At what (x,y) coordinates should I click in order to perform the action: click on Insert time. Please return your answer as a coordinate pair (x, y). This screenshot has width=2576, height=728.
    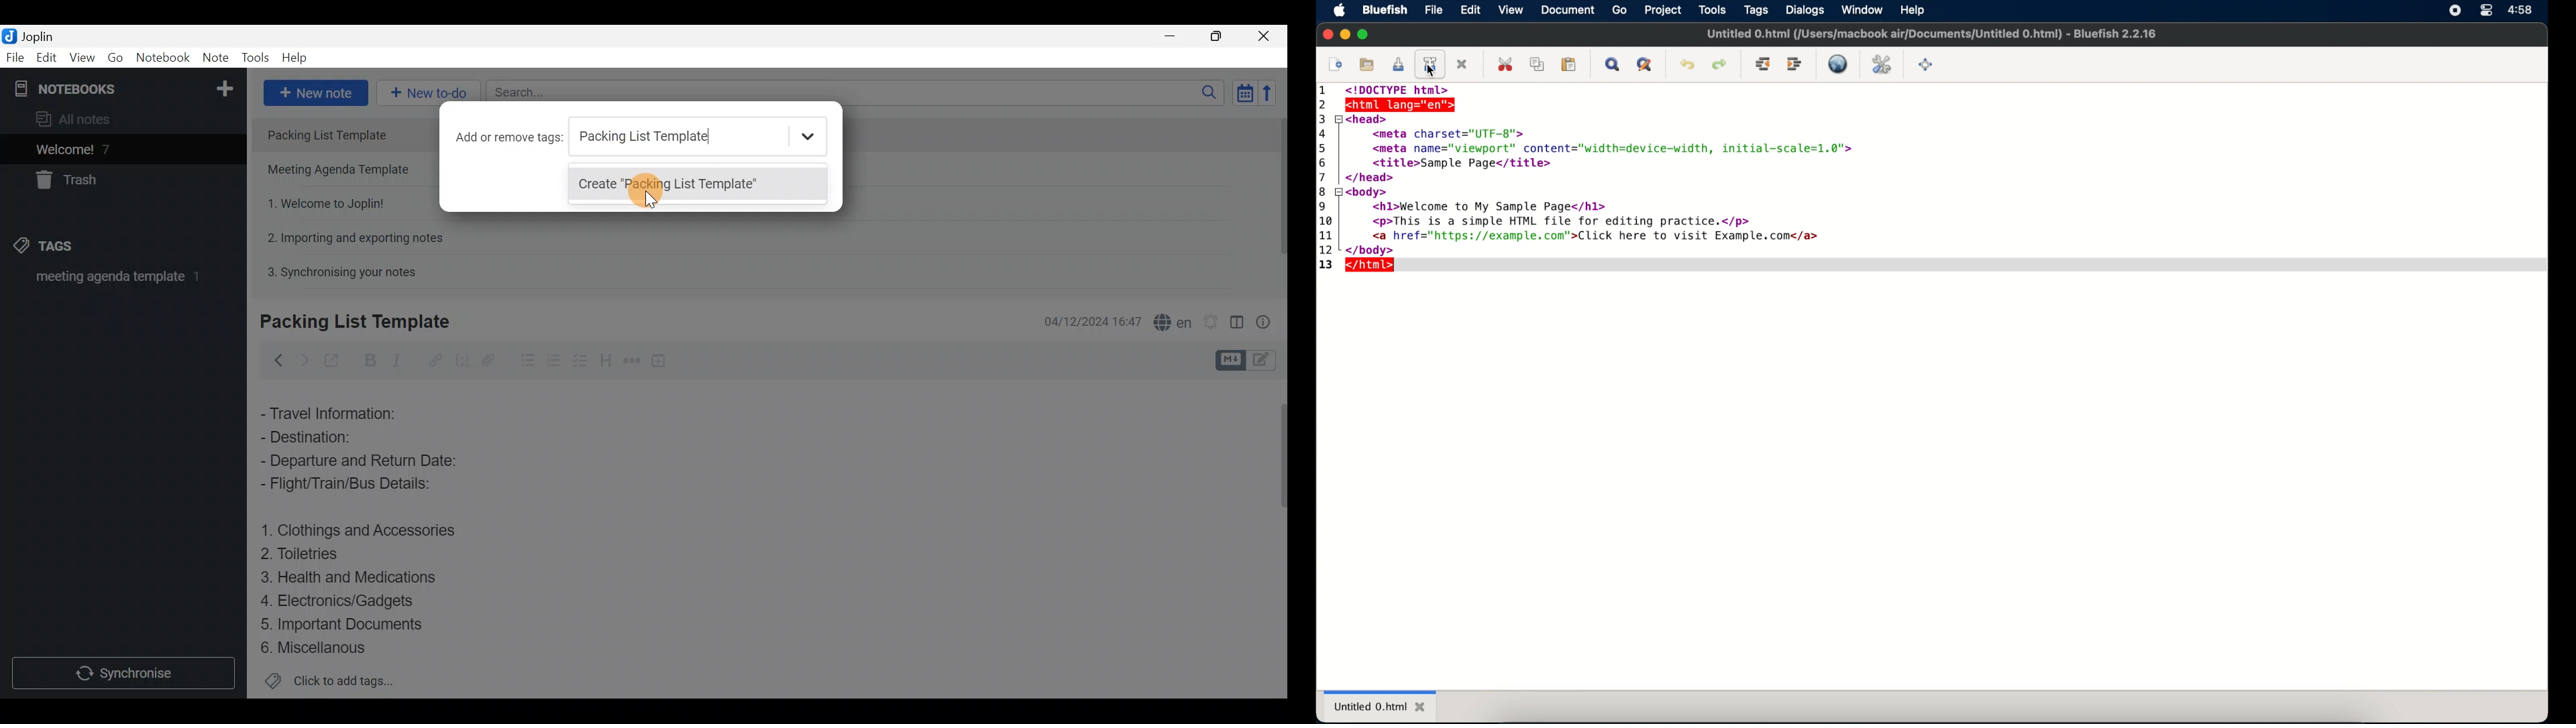
    Looking at the image, I should click on (663, 360).